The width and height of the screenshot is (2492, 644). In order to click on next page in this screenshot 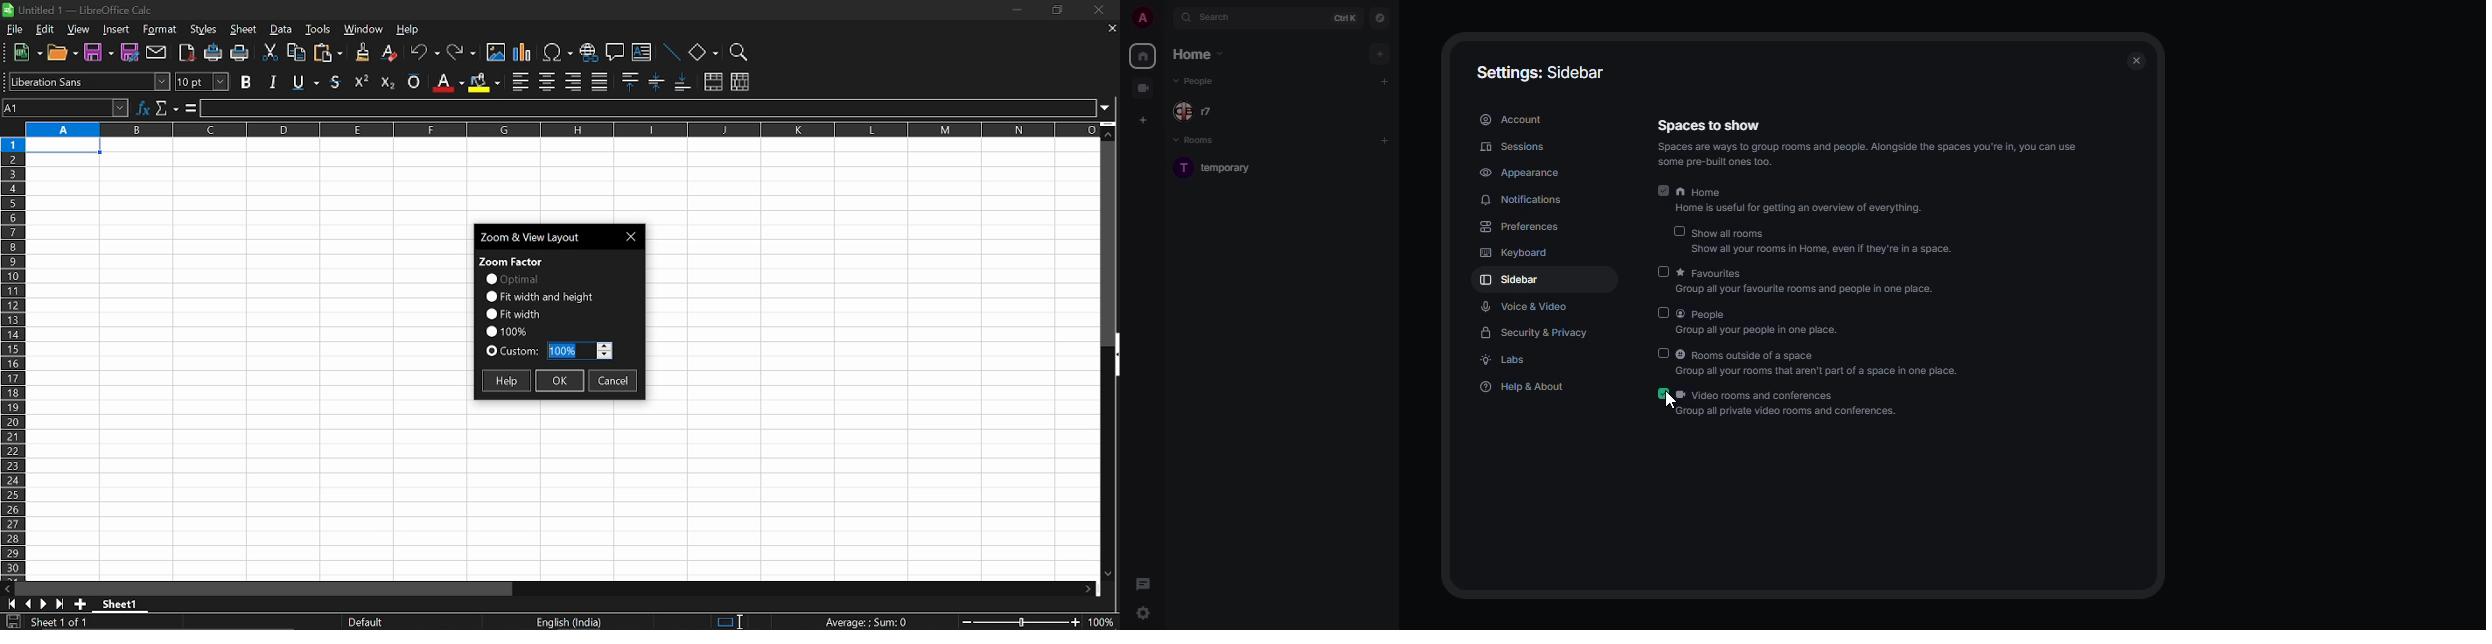, I will do `click(44, 605)`.